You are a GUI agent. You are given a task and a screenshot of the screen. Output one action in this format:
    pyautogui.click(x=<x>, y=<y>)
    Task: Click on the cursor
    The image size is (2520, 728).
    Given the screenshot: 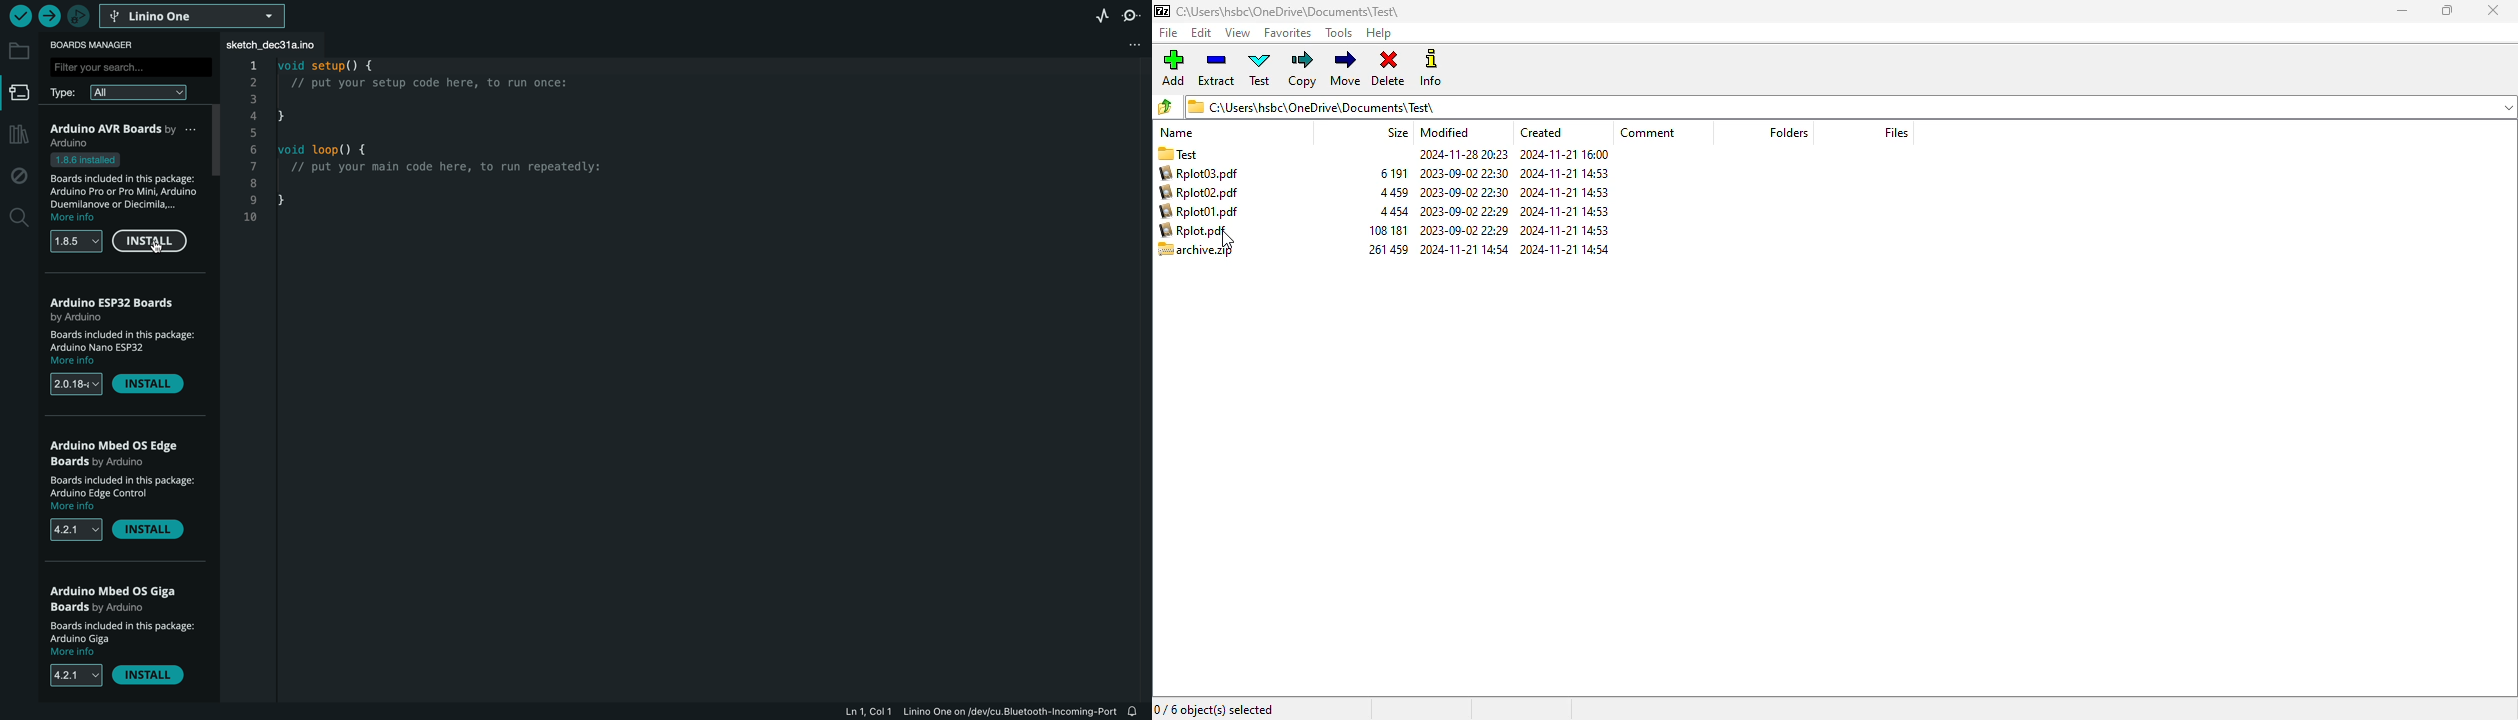 What is the action you would take?
    pyautogui.click(x=1227, y=240)
    